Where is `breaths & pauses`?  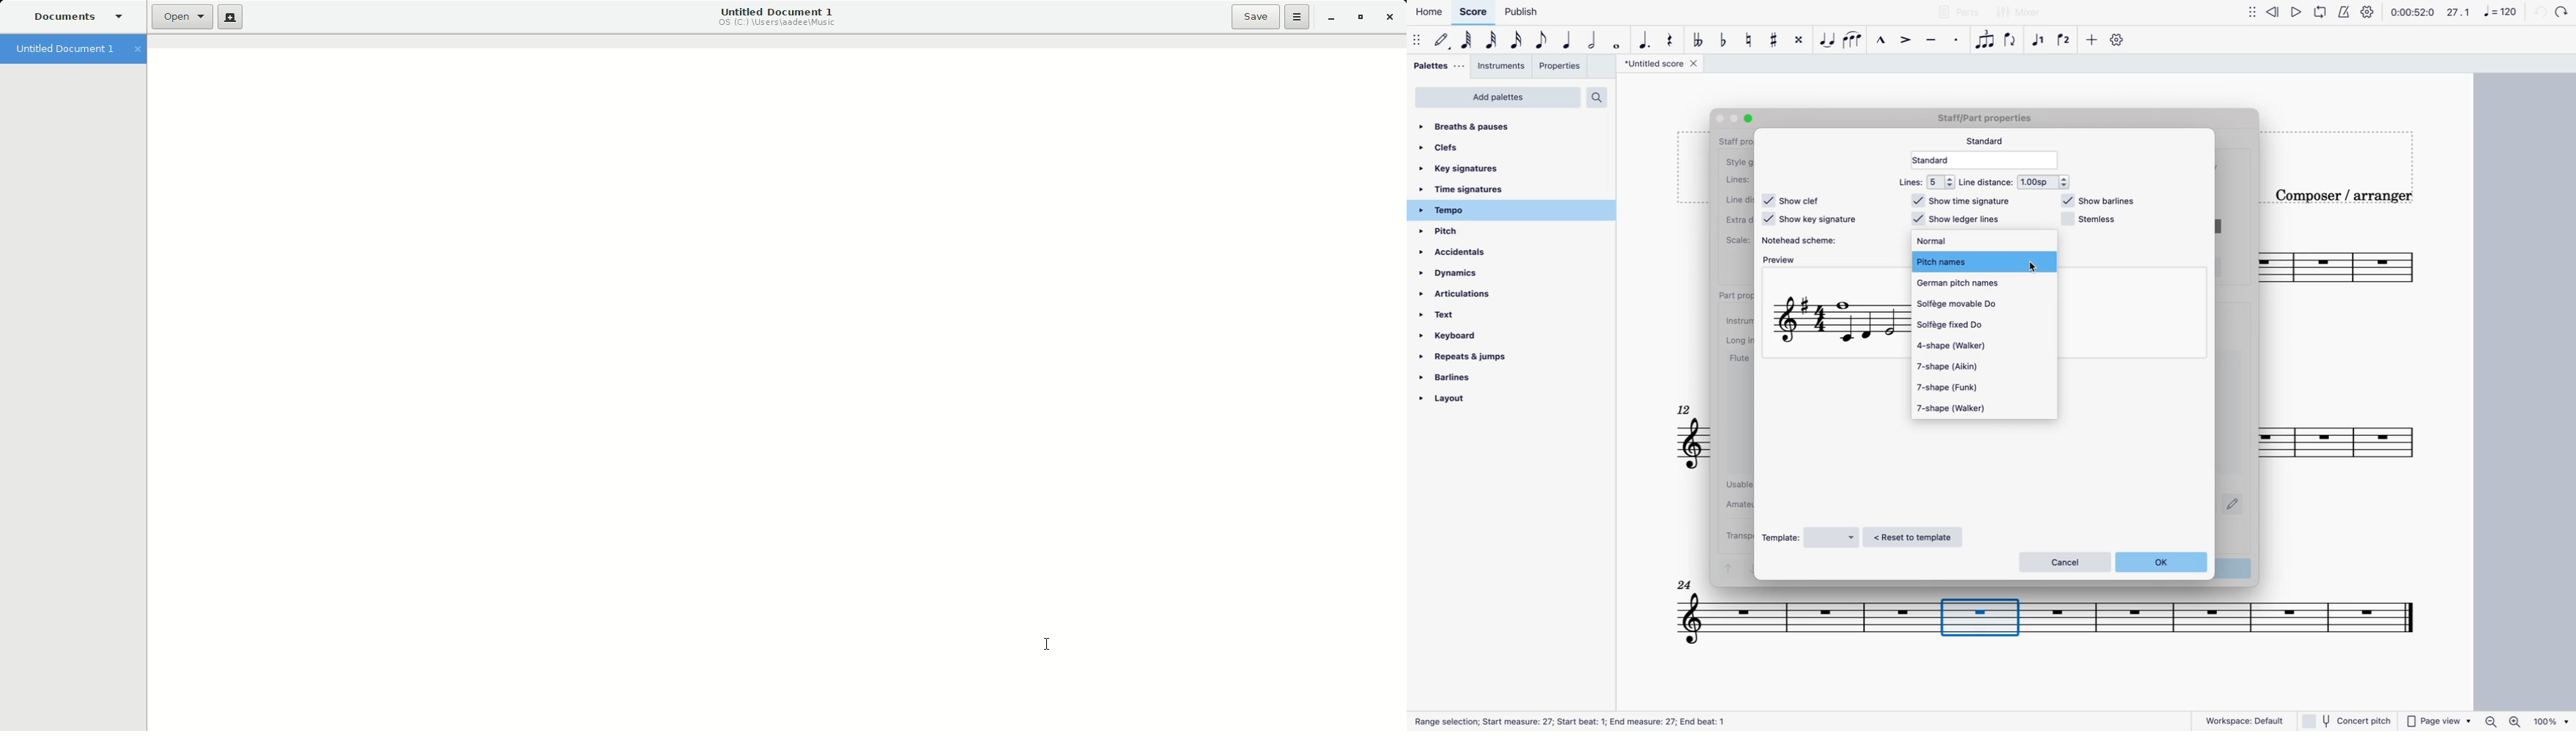 breaths & pauses is located at coordinates (1468, 127).